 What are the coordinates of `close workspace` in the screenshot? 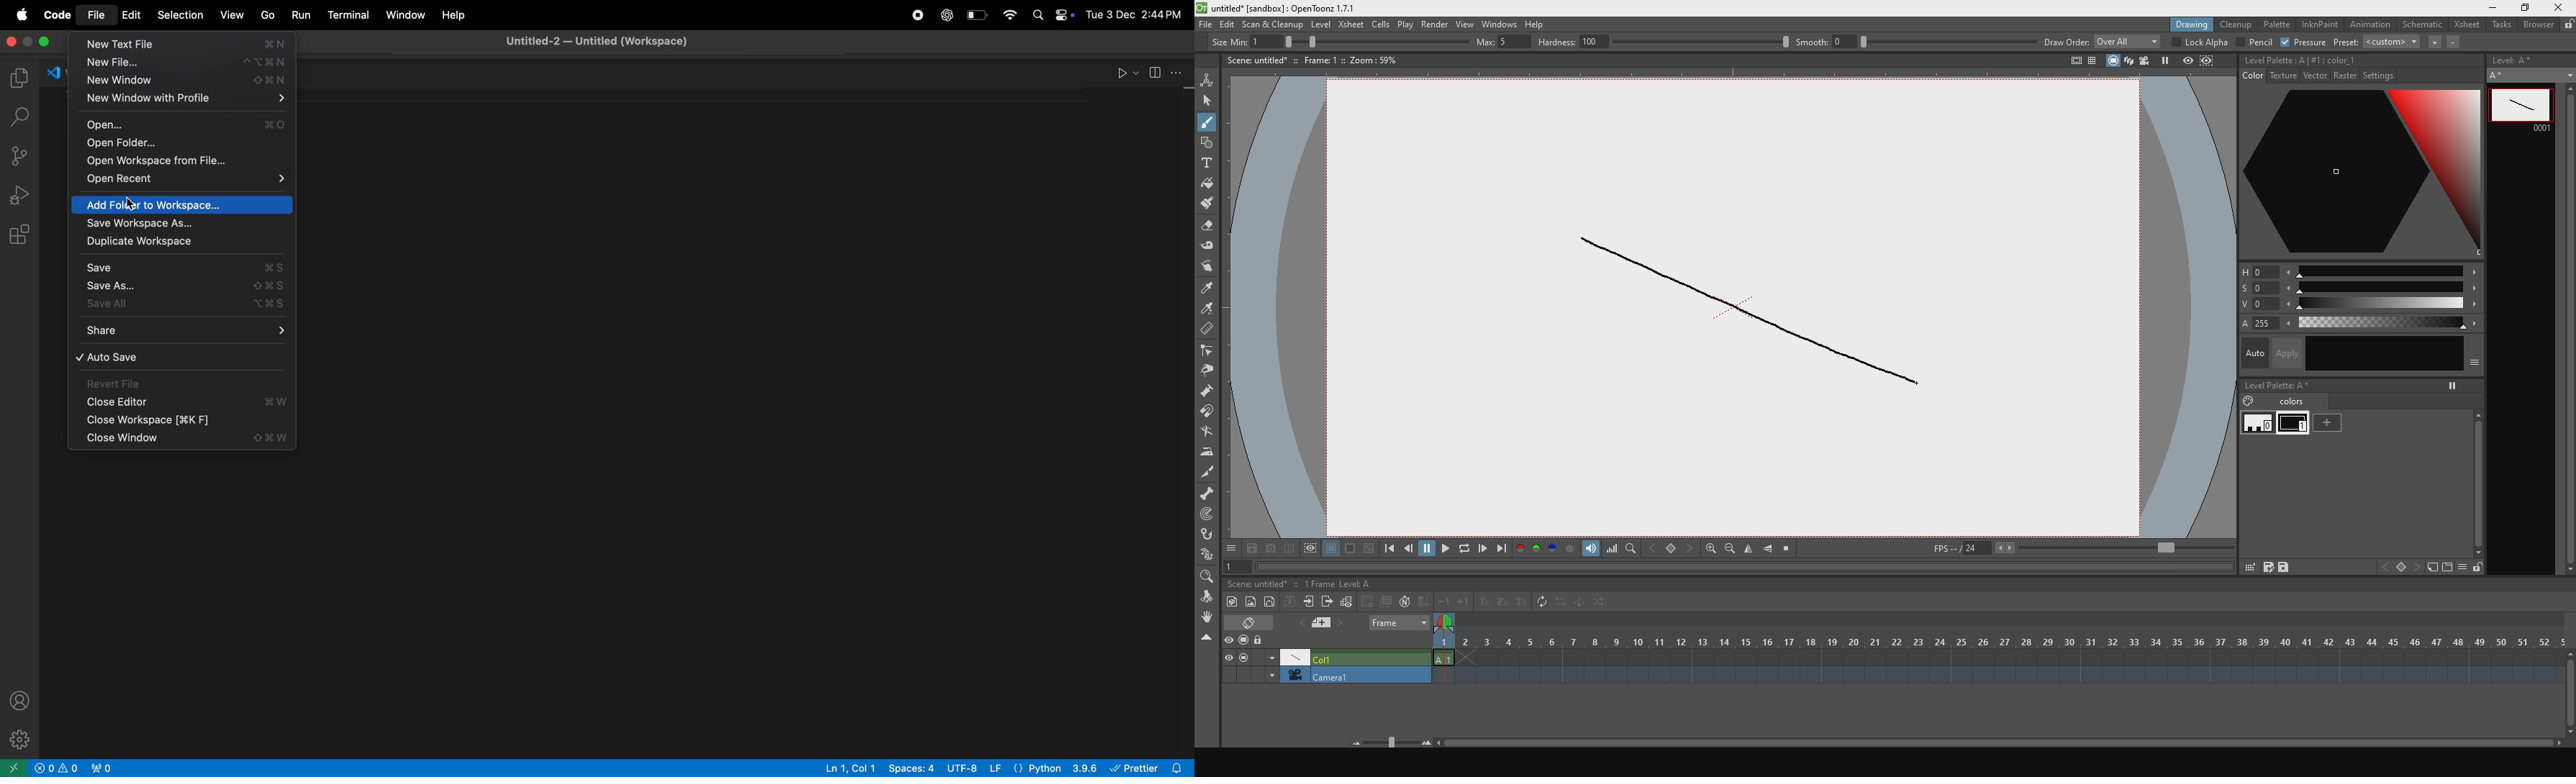 It's located at (179, 421).